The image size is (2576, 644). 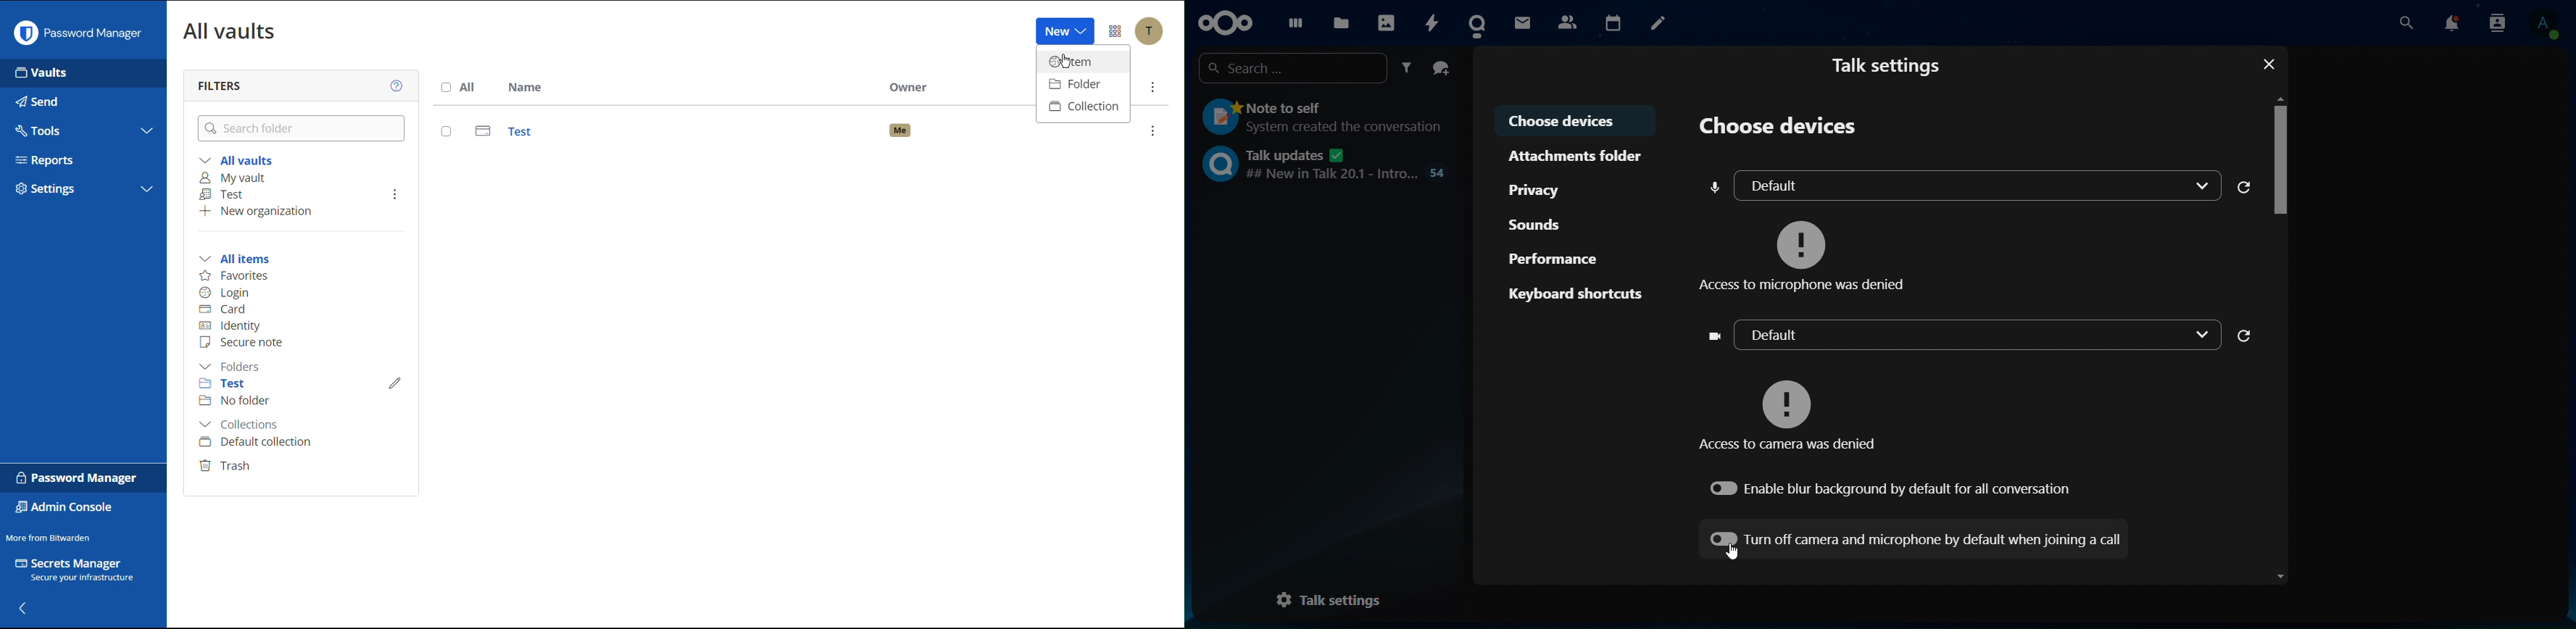 What do you see at coordinates (1540, 223) in the screenshot?
I see `sounds` at bounding box center [1540, 223].